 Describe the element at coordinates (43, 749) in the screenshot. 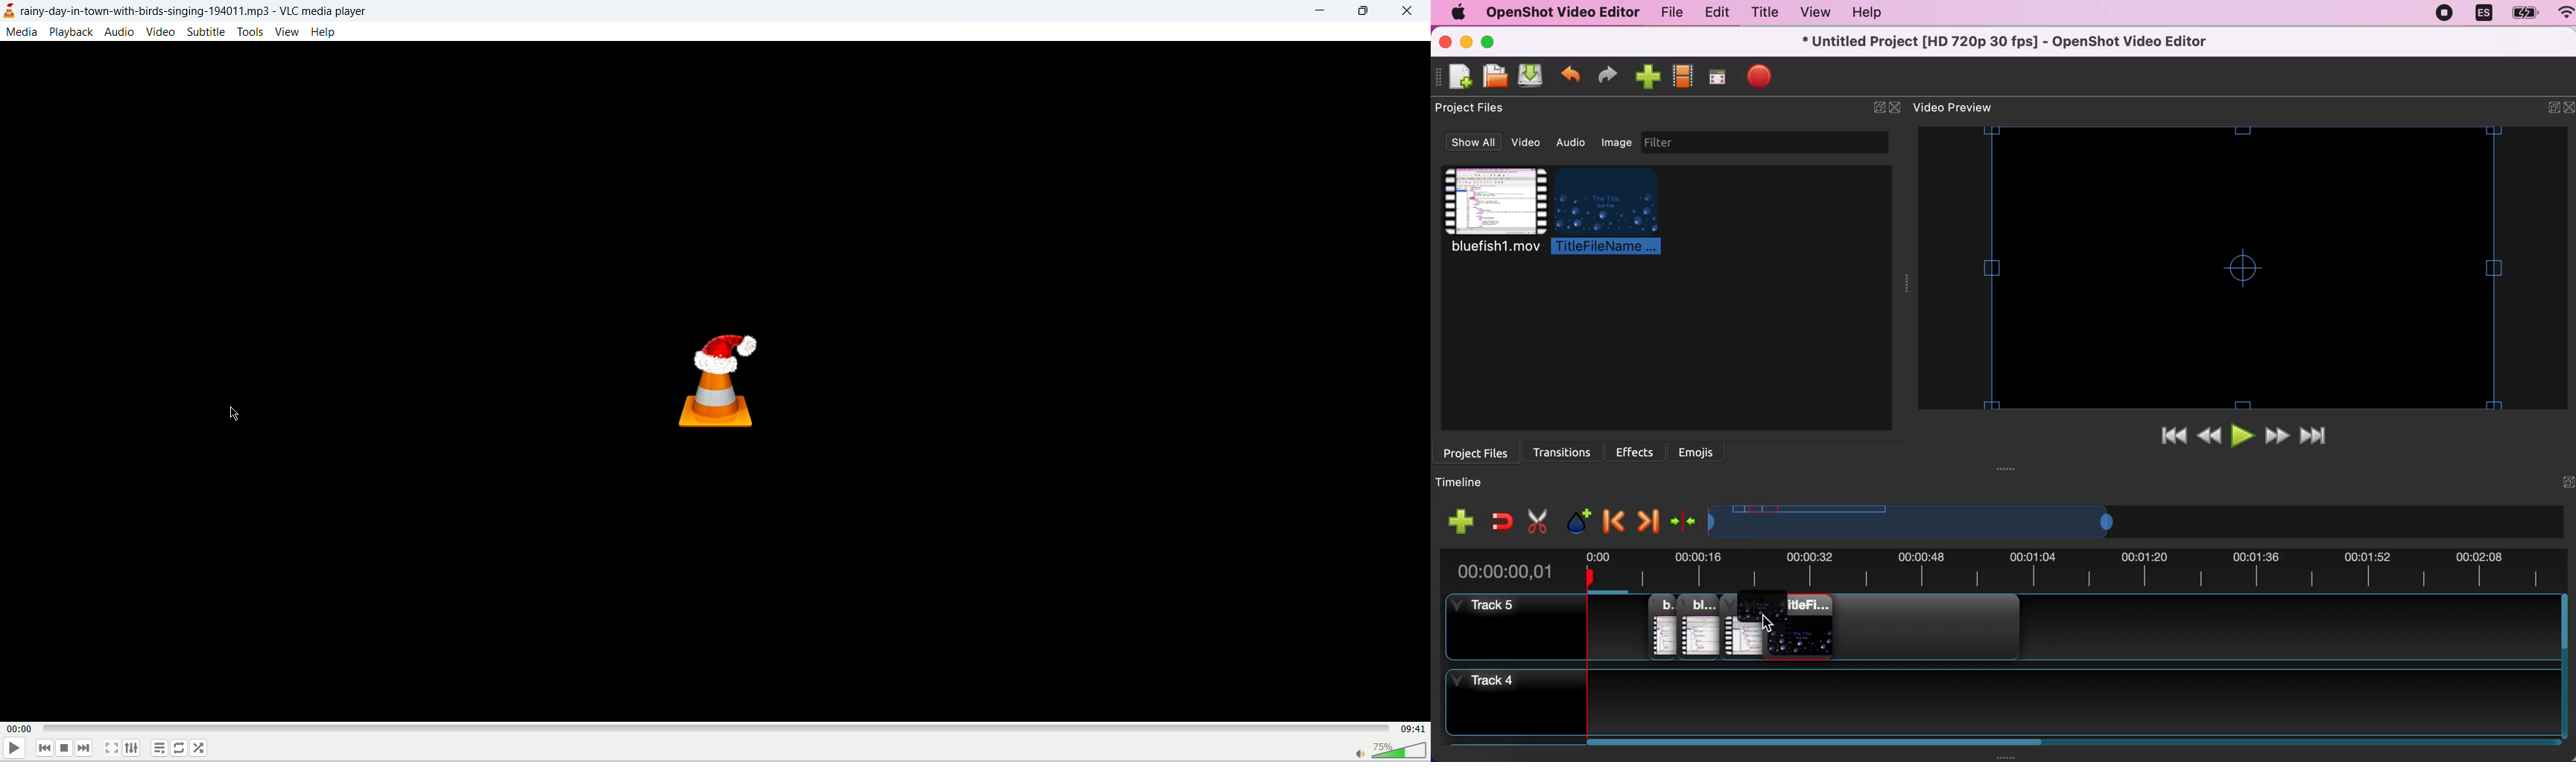

I see `previous` at that location.